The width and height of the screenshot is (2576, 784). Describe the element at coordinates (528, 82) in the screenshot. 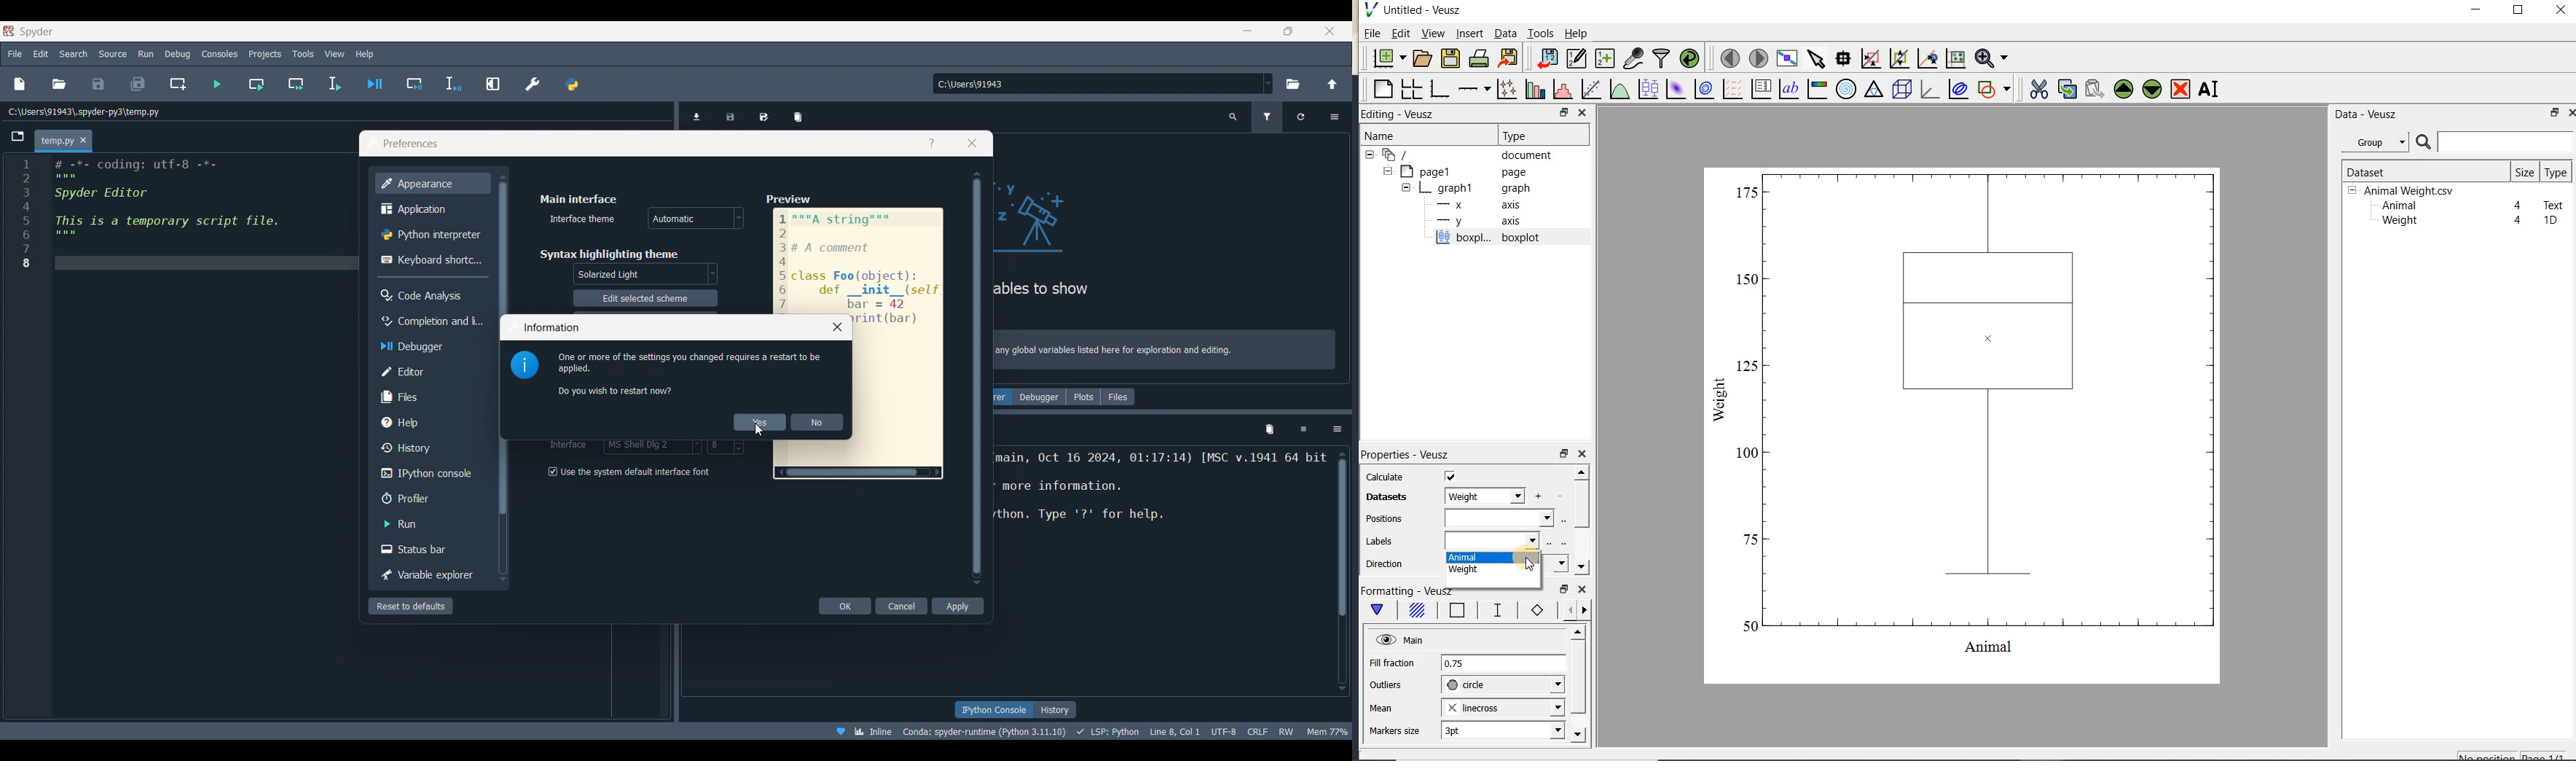

I see `Preferences, highlighted by cursor` at that location.